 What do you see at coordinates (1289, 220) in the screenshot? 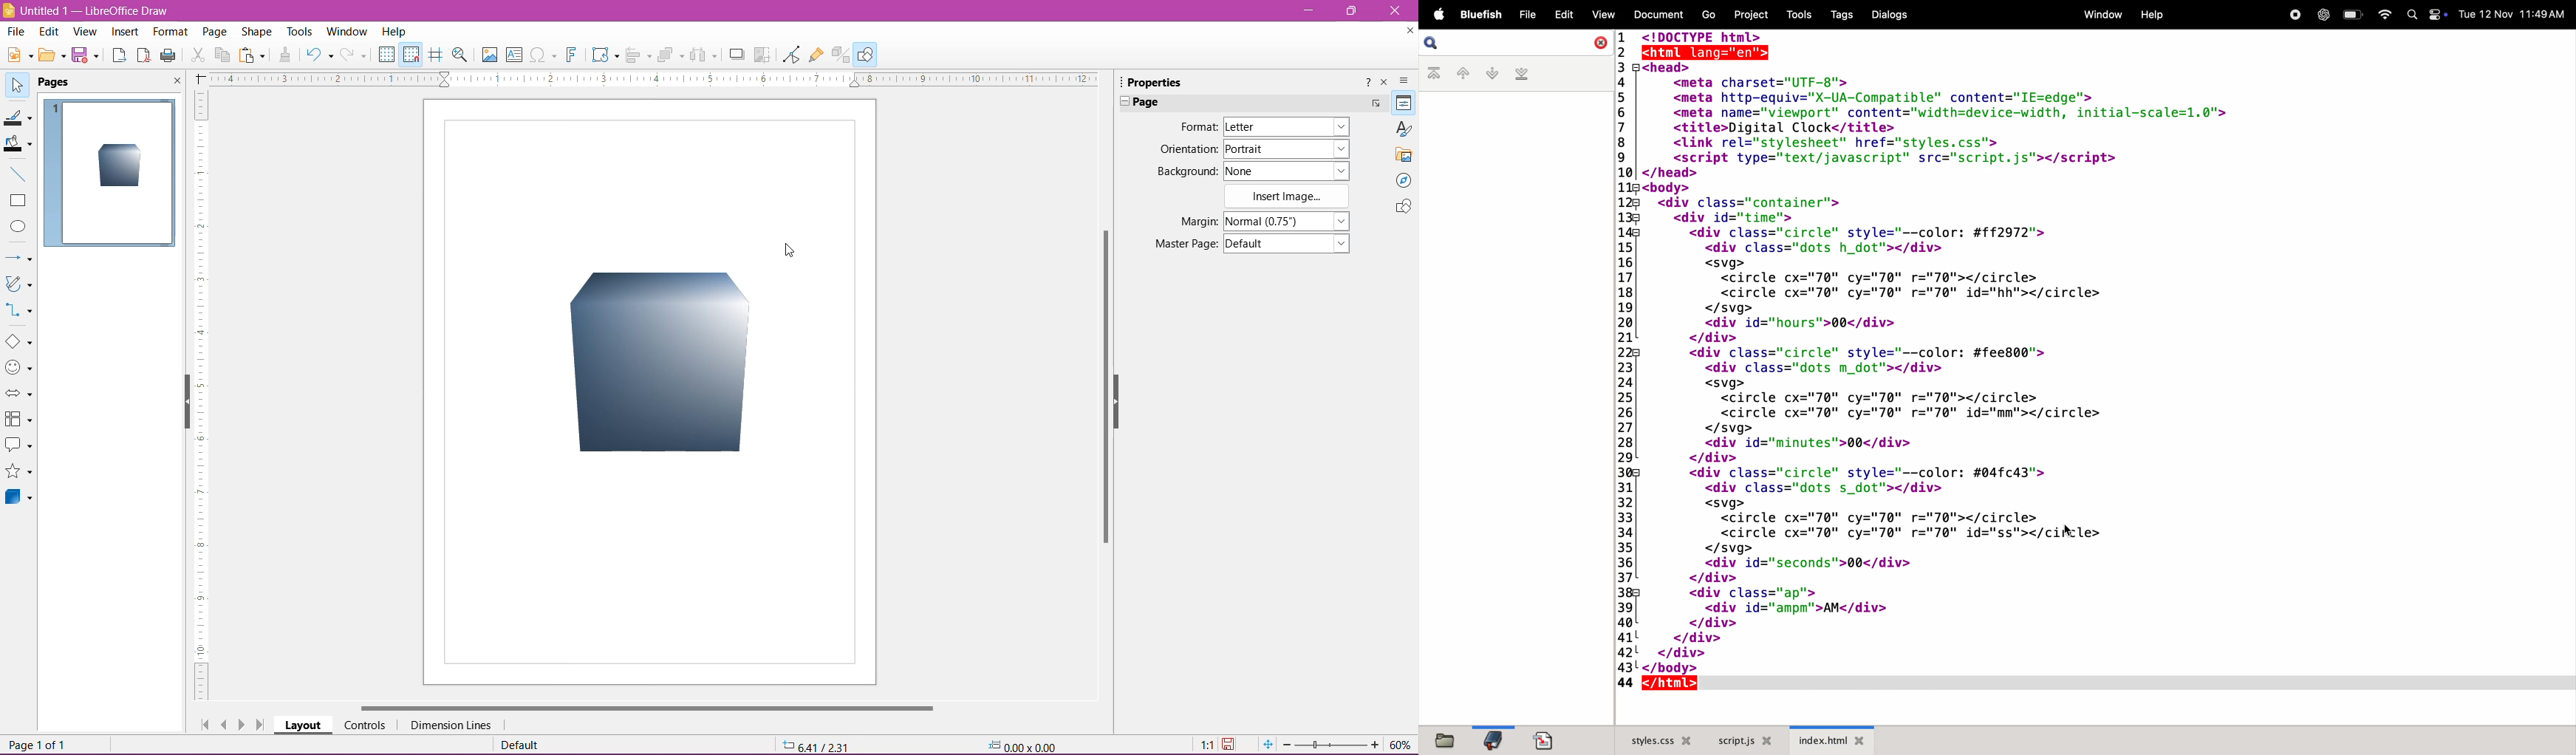
I see `Set page margin dimensions` at bounding box center [1289, 220].